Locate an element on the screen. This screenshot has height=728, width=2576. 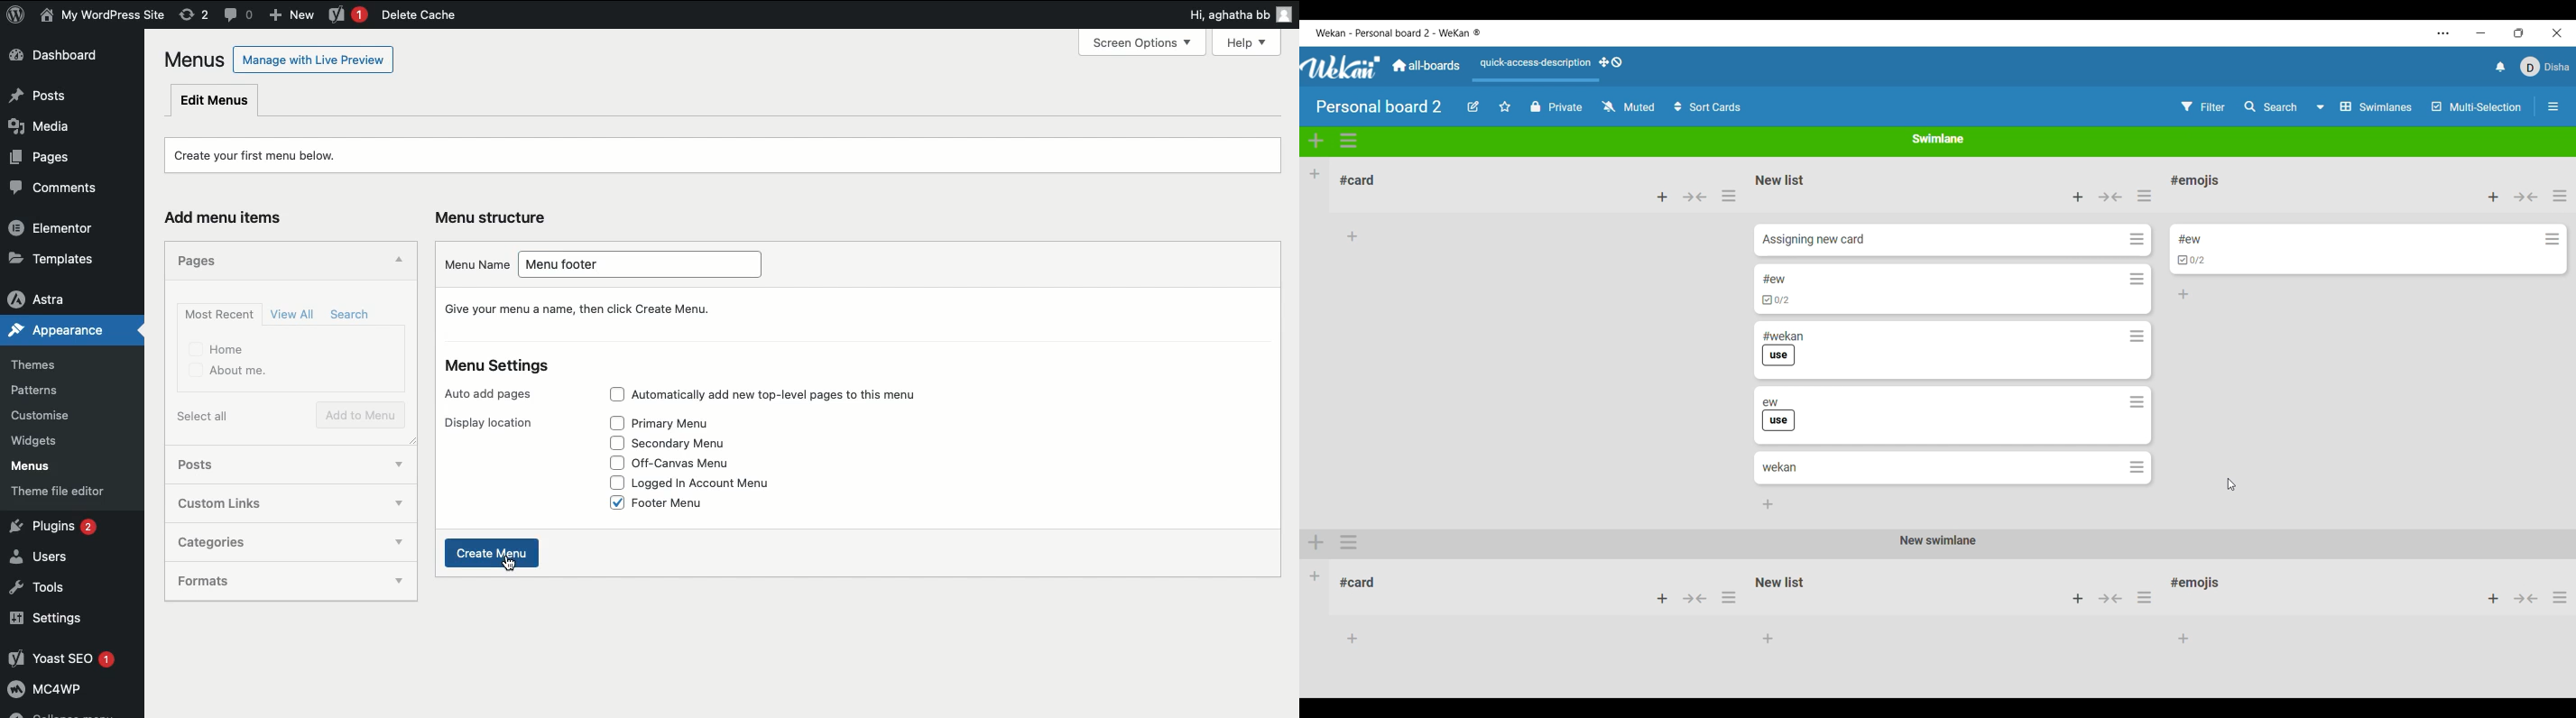
Close interface is located at coordinates (2557, 33).